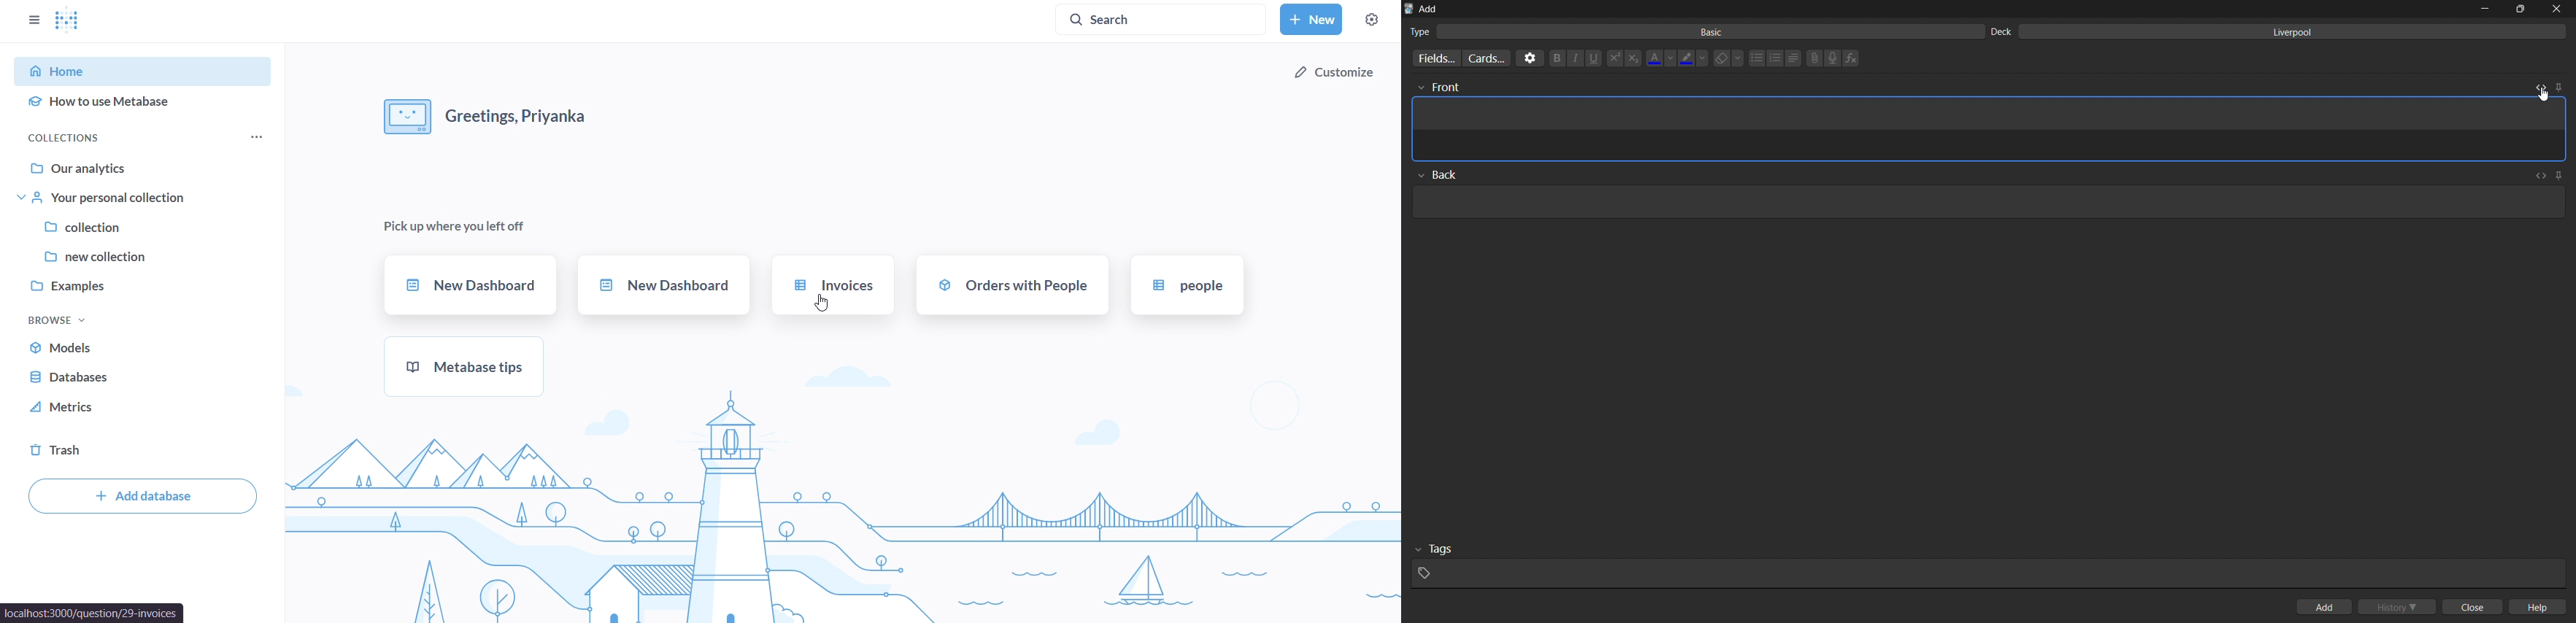 This screenshot has height=644, width=2576. I want to click on line spacing, so click(1793, 58).